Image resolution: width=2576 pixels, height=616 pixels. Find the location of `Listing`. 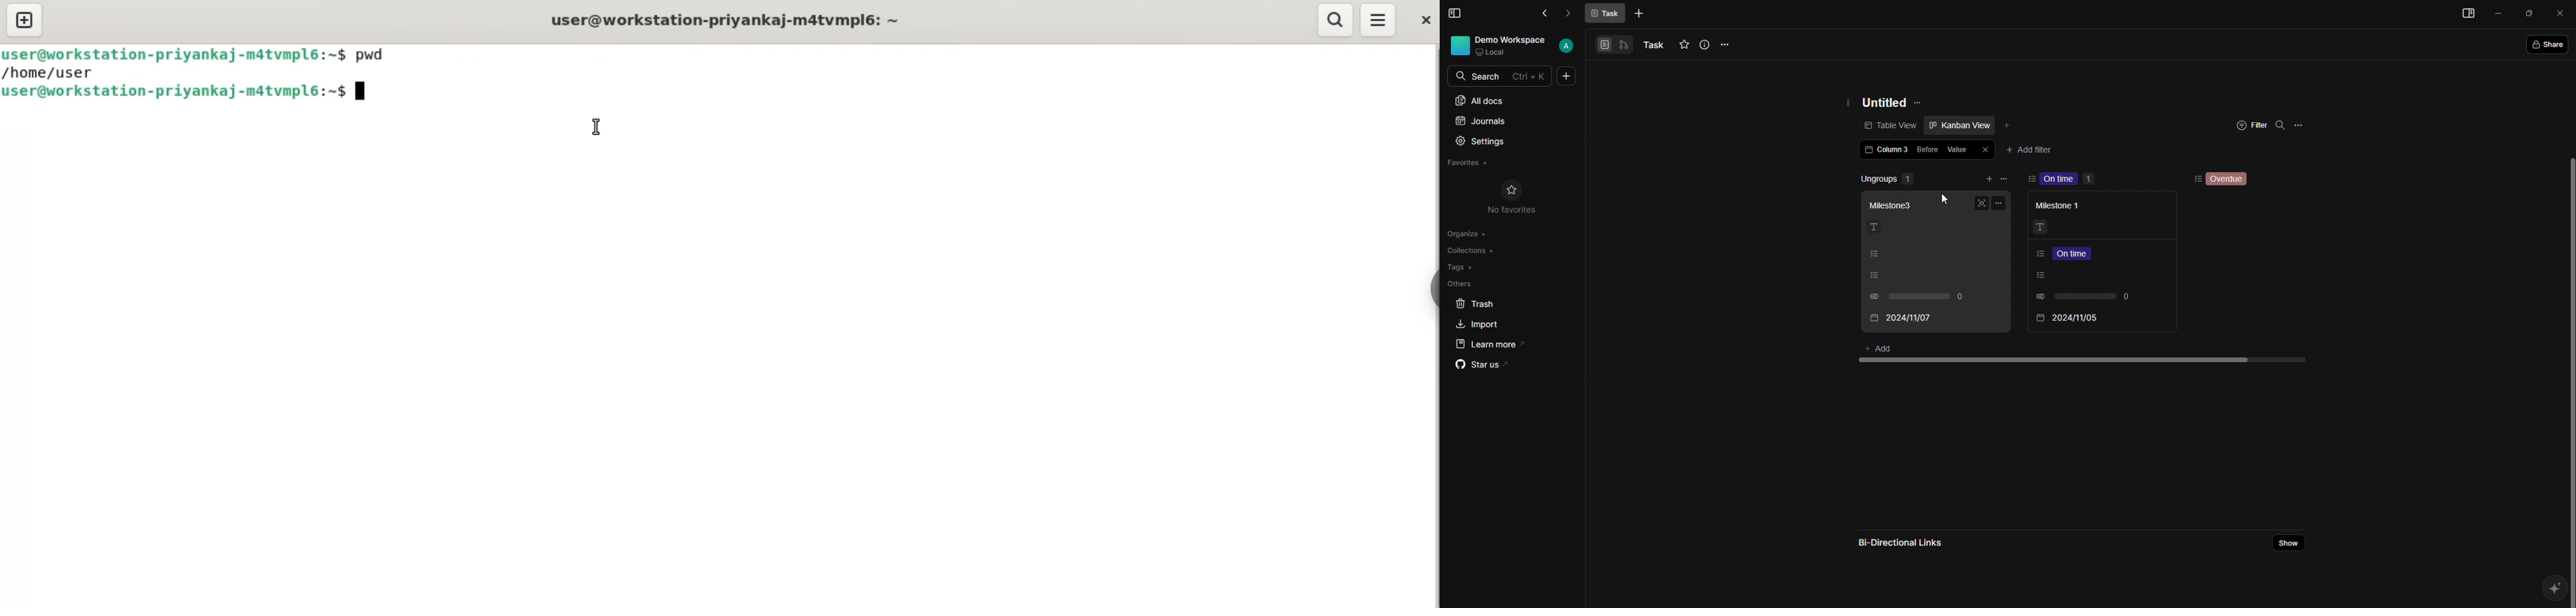

Listing is located at coordinates (1882, 254).